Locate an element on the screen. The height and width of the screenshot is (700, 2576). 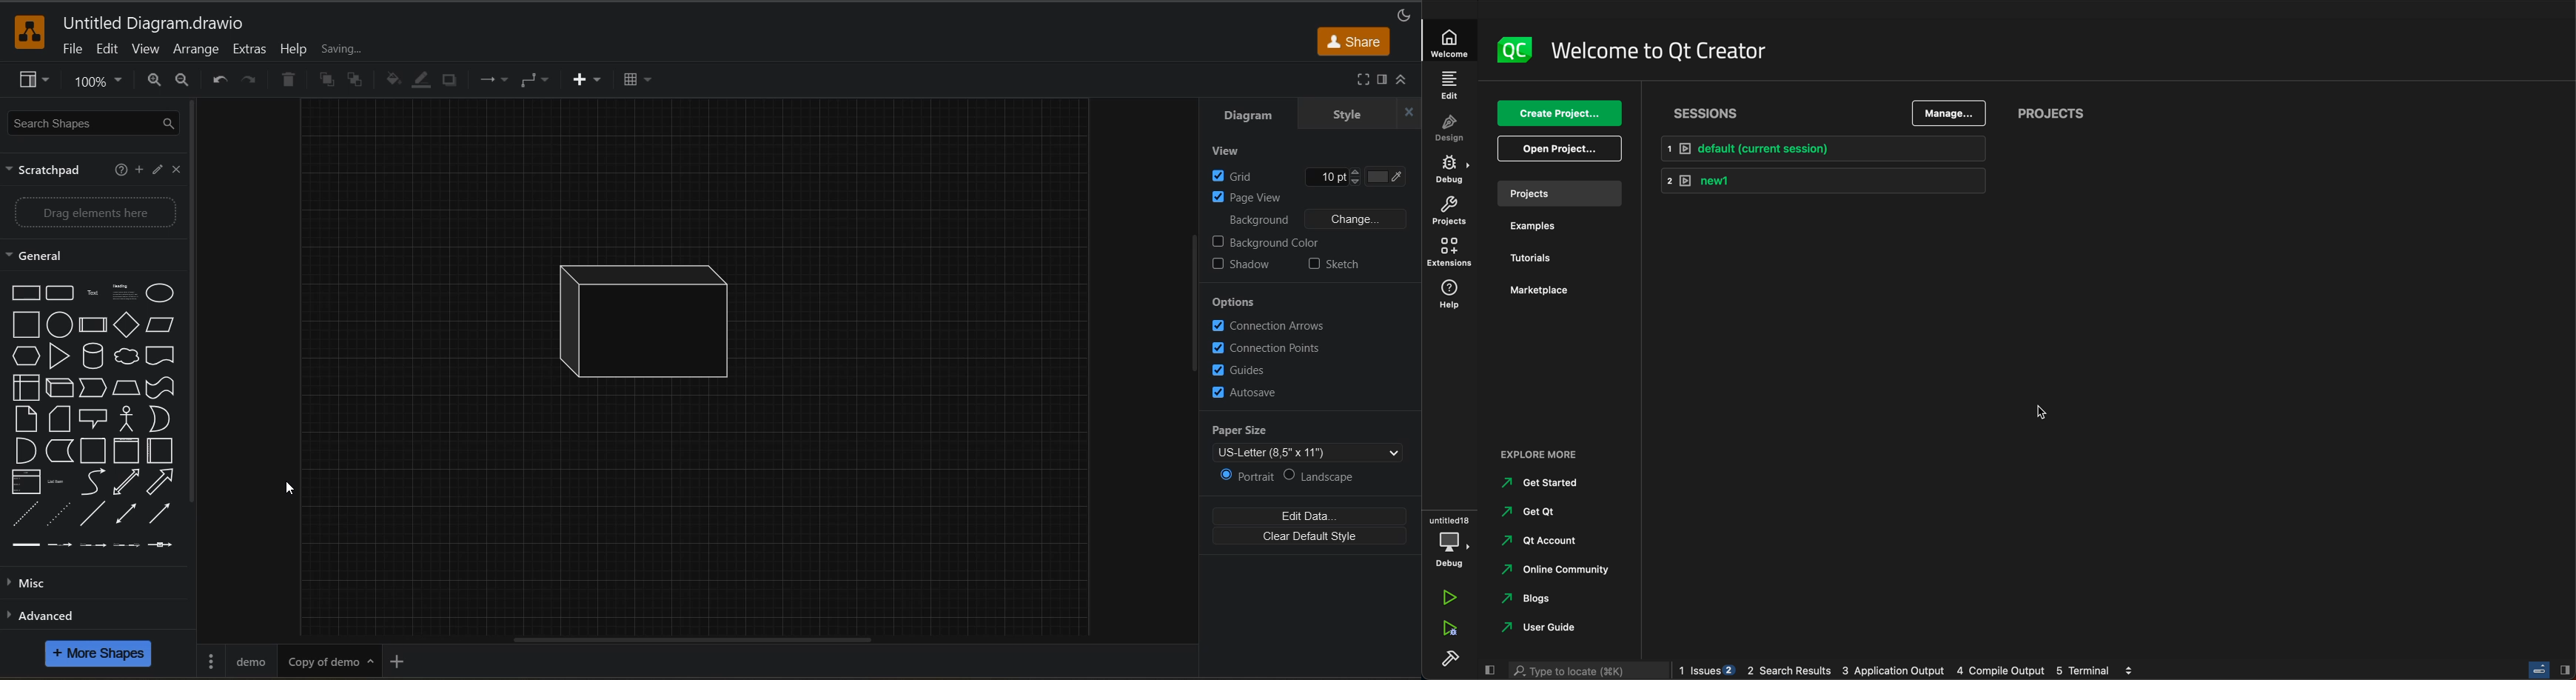
edit data is located at coordinates (1309, 517).